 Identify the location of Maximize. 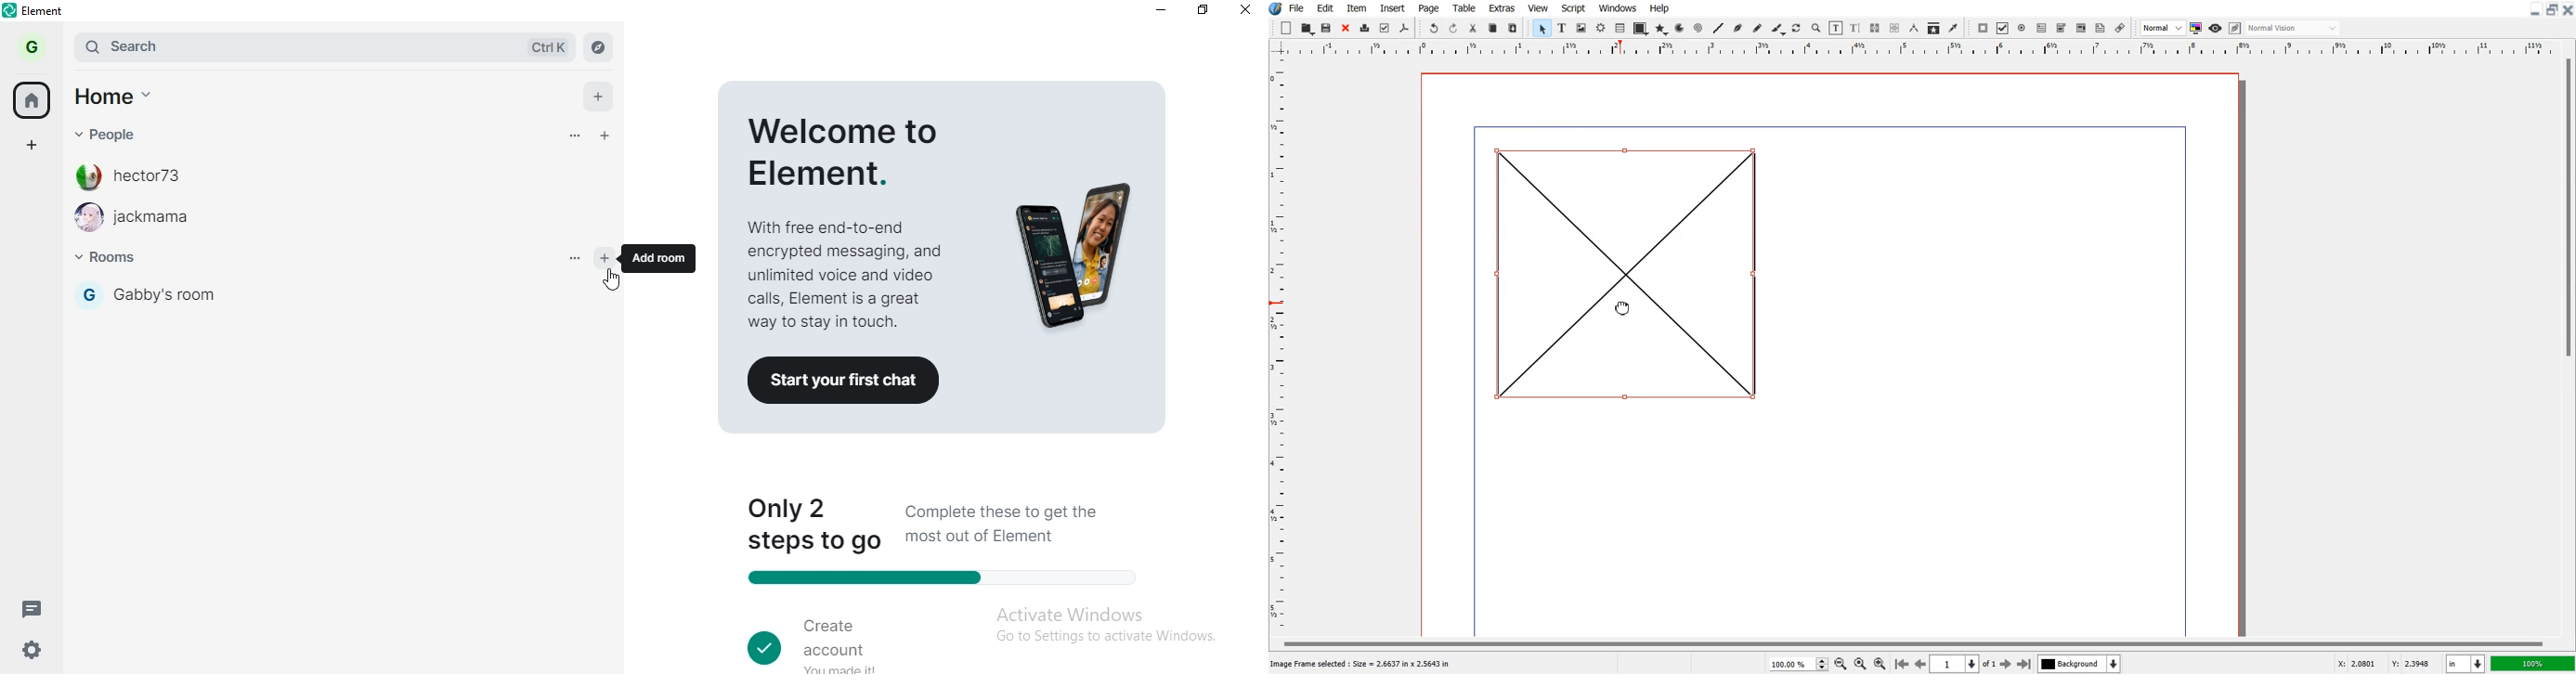
(2551, 10).